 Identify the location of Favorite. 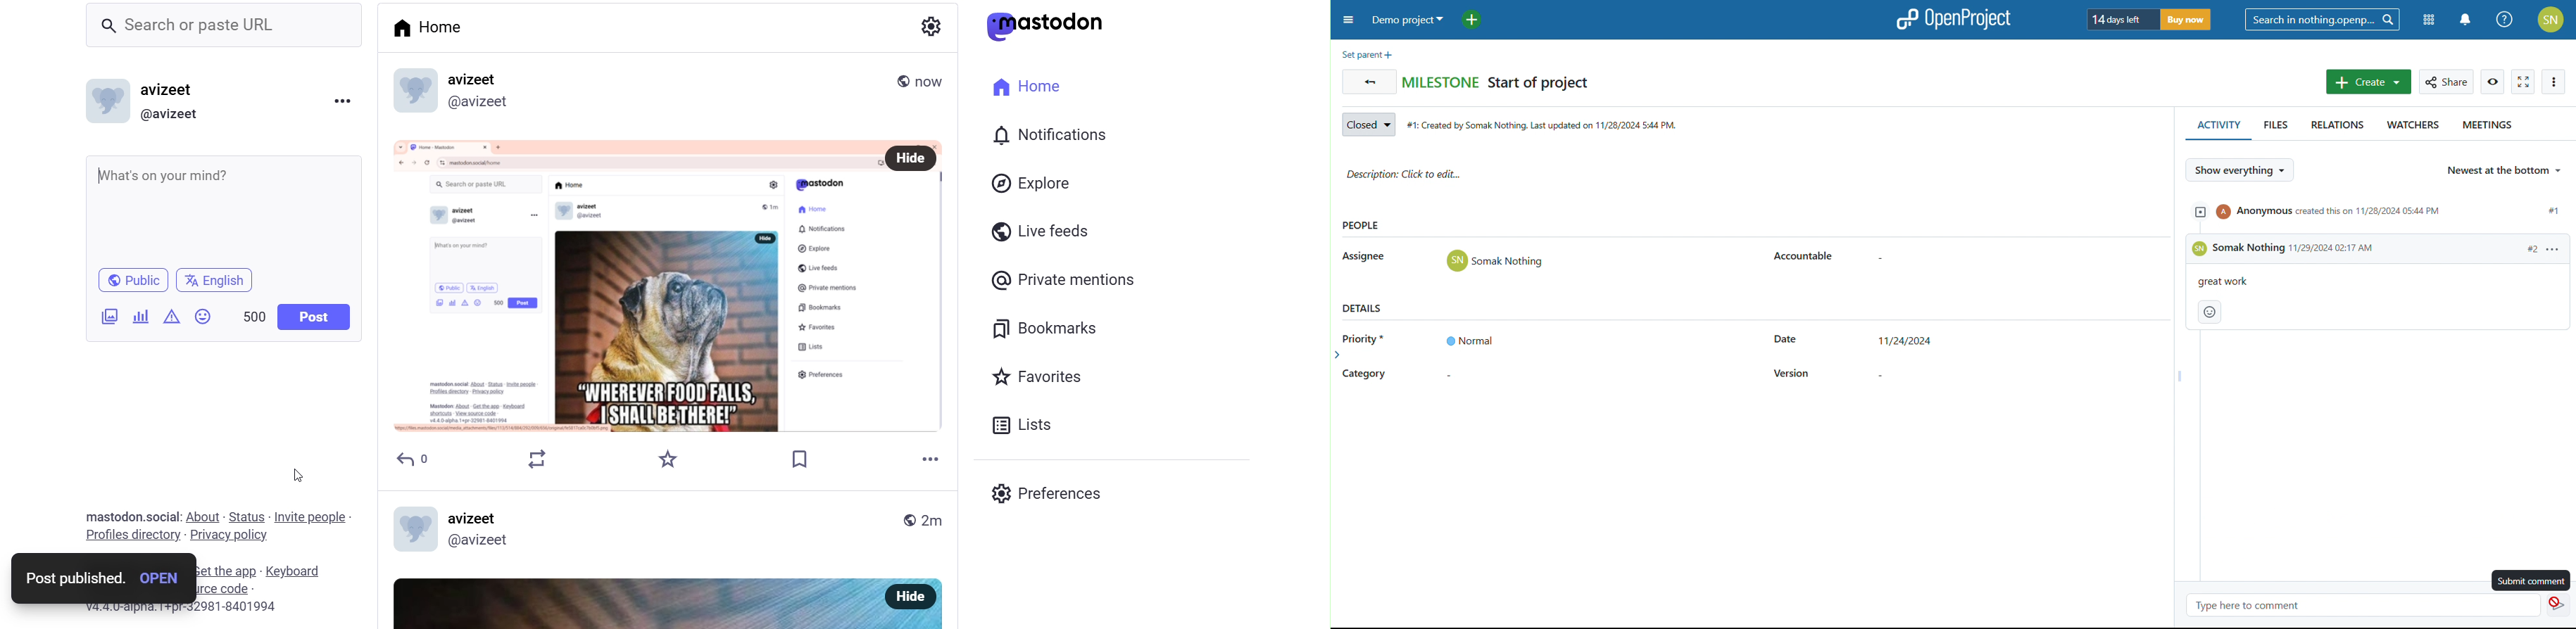
(667, 458).